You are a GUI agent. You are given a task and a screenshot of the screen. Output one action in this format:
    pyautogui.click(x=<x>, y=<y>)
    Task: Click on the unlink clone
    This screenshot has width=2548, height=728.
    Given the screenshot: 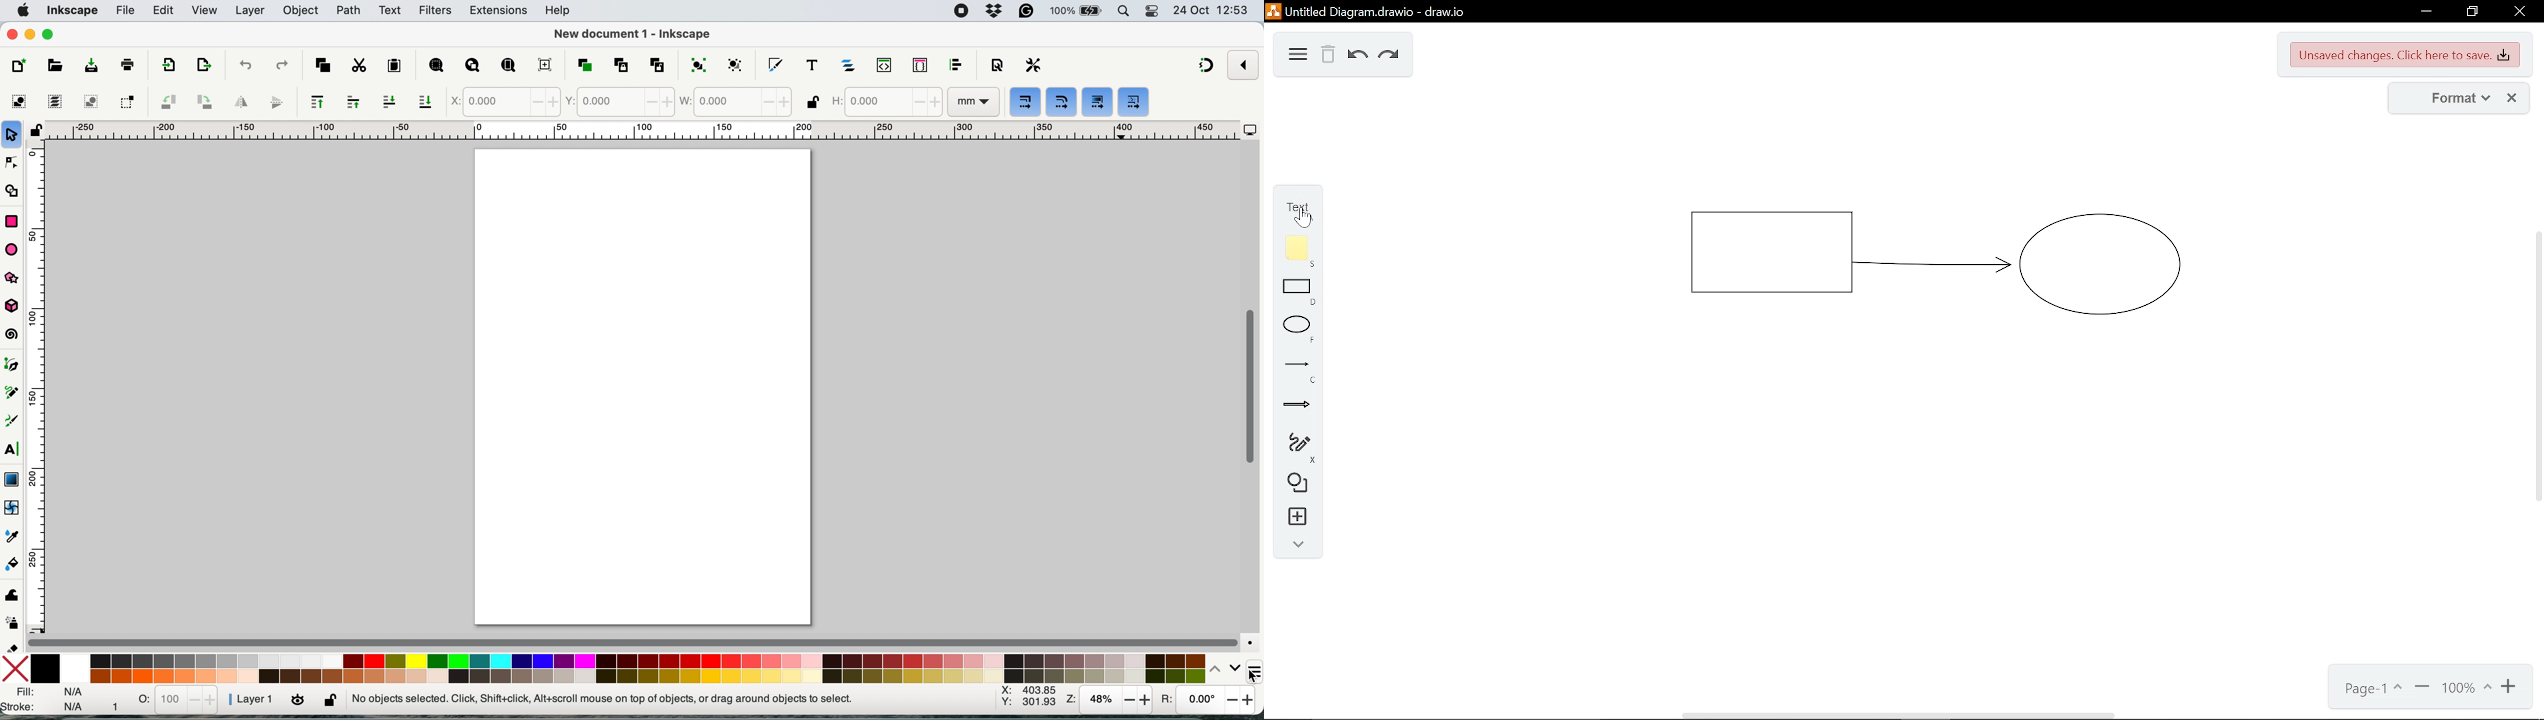 What is the action you would take?
    pyautogui.click(x=656, y=64)
    